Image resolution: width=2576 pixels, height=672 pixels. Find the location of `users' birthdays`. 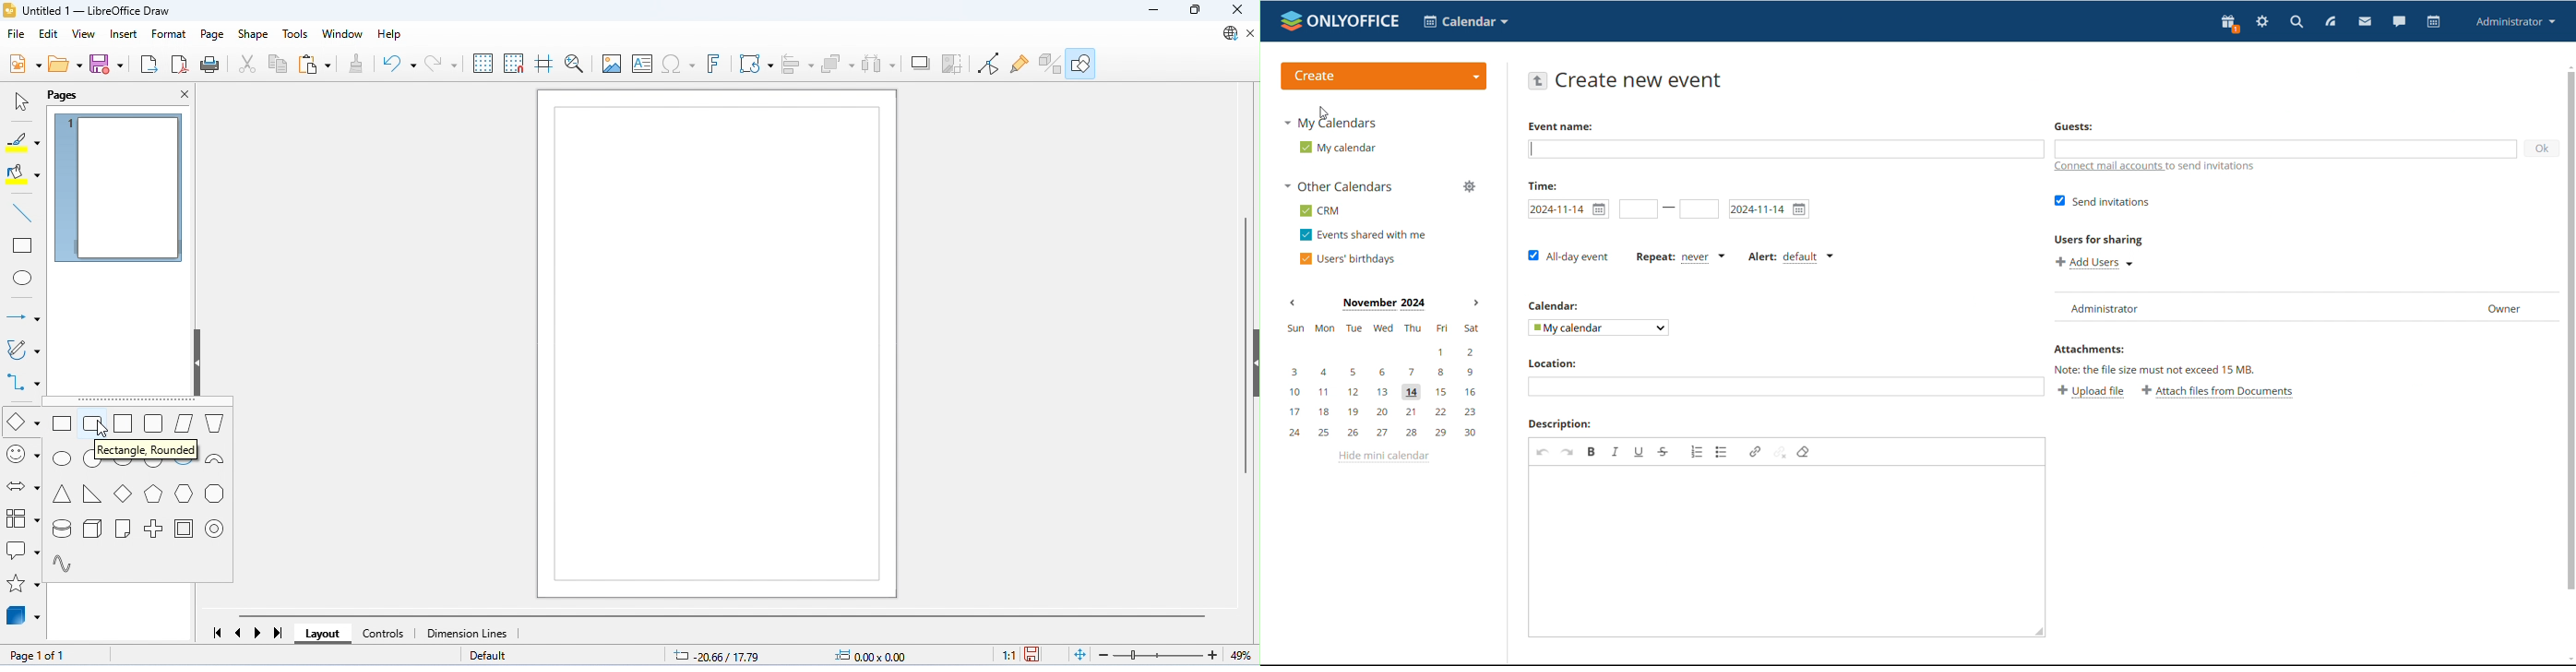

users' birthdays is located at coordinates (1346, 259).